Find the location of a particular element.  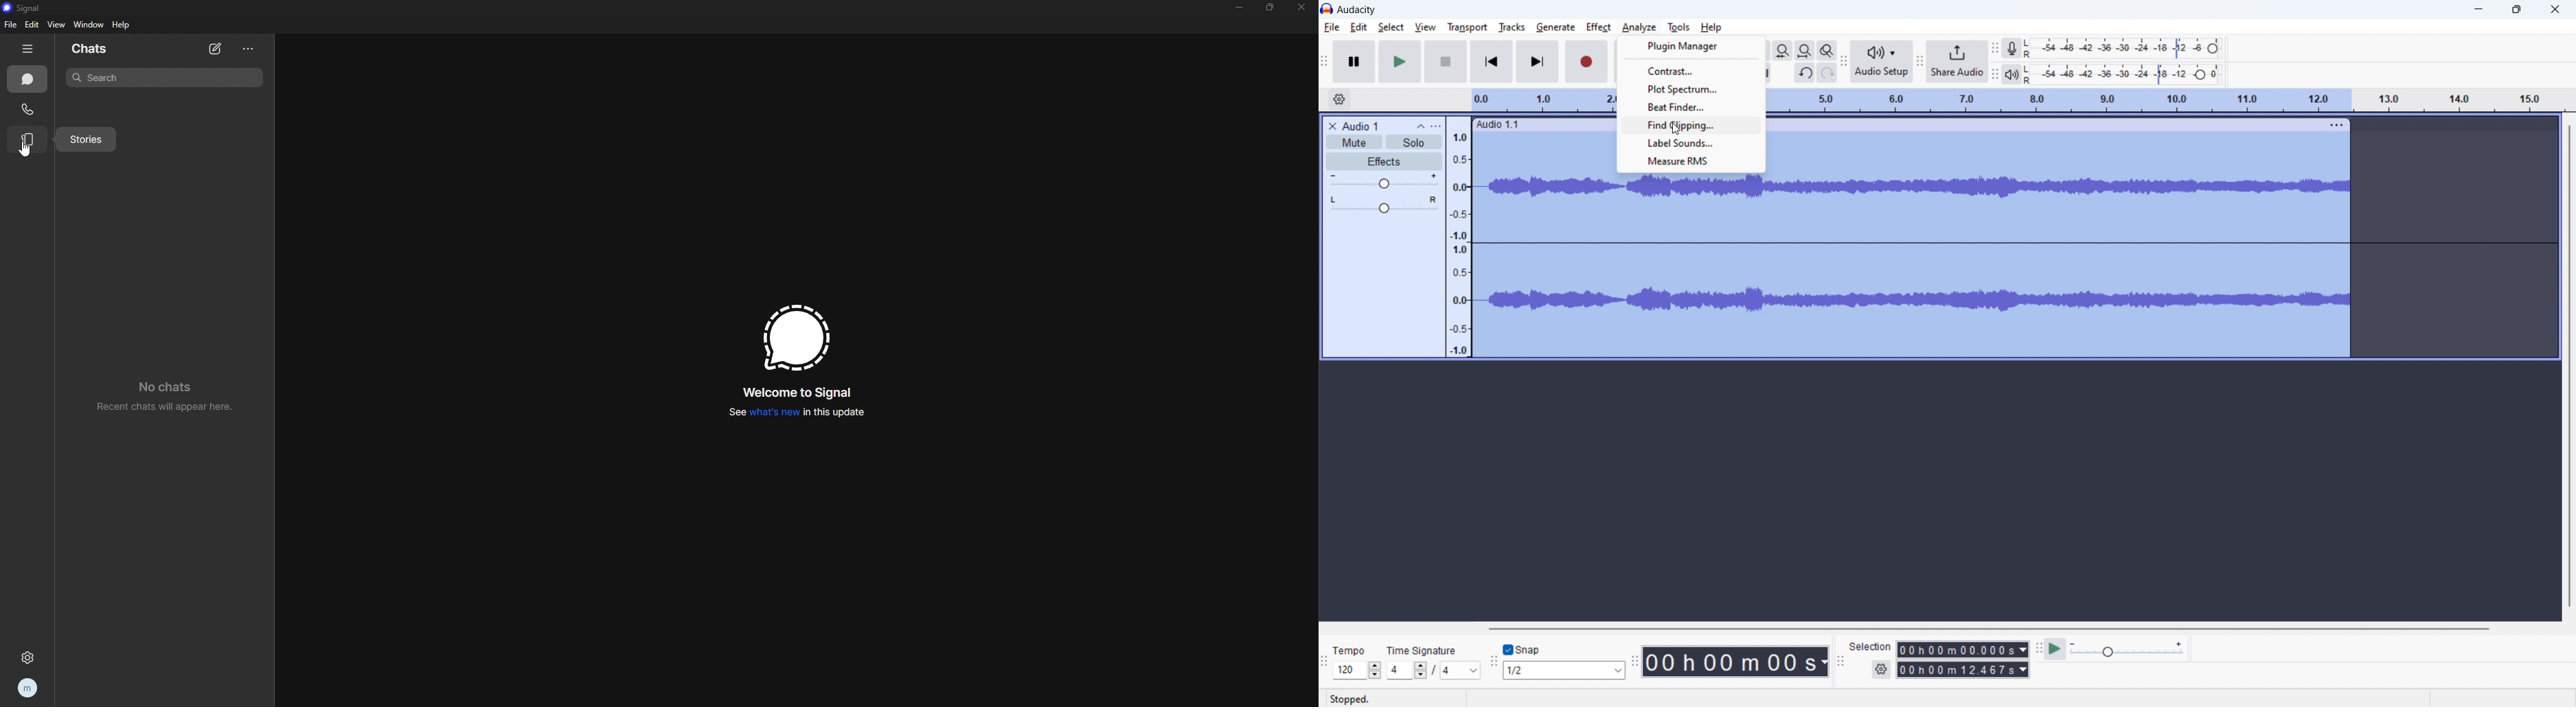

edit is located at coordinates (32, 25).